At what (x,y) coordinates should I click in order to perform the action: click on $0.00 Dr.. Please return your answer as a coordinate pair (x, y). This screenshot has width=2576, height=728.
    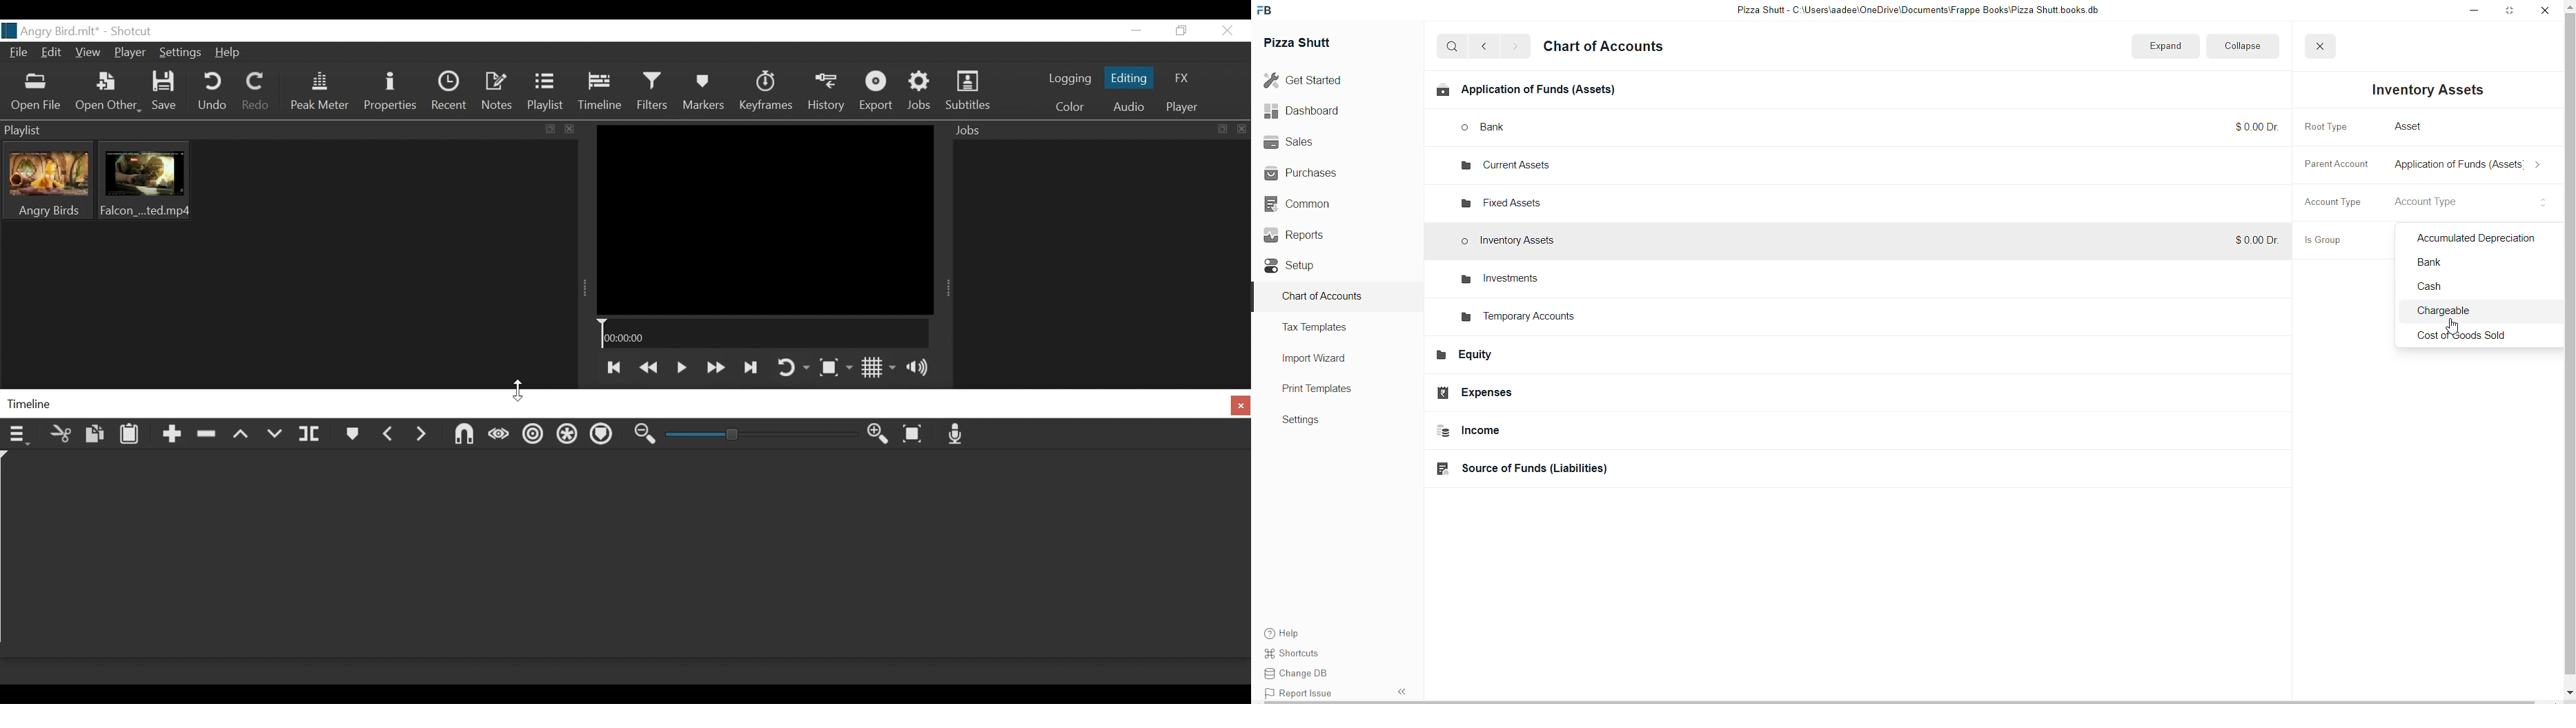
    Looking at the image, I should click on (2250, 126).